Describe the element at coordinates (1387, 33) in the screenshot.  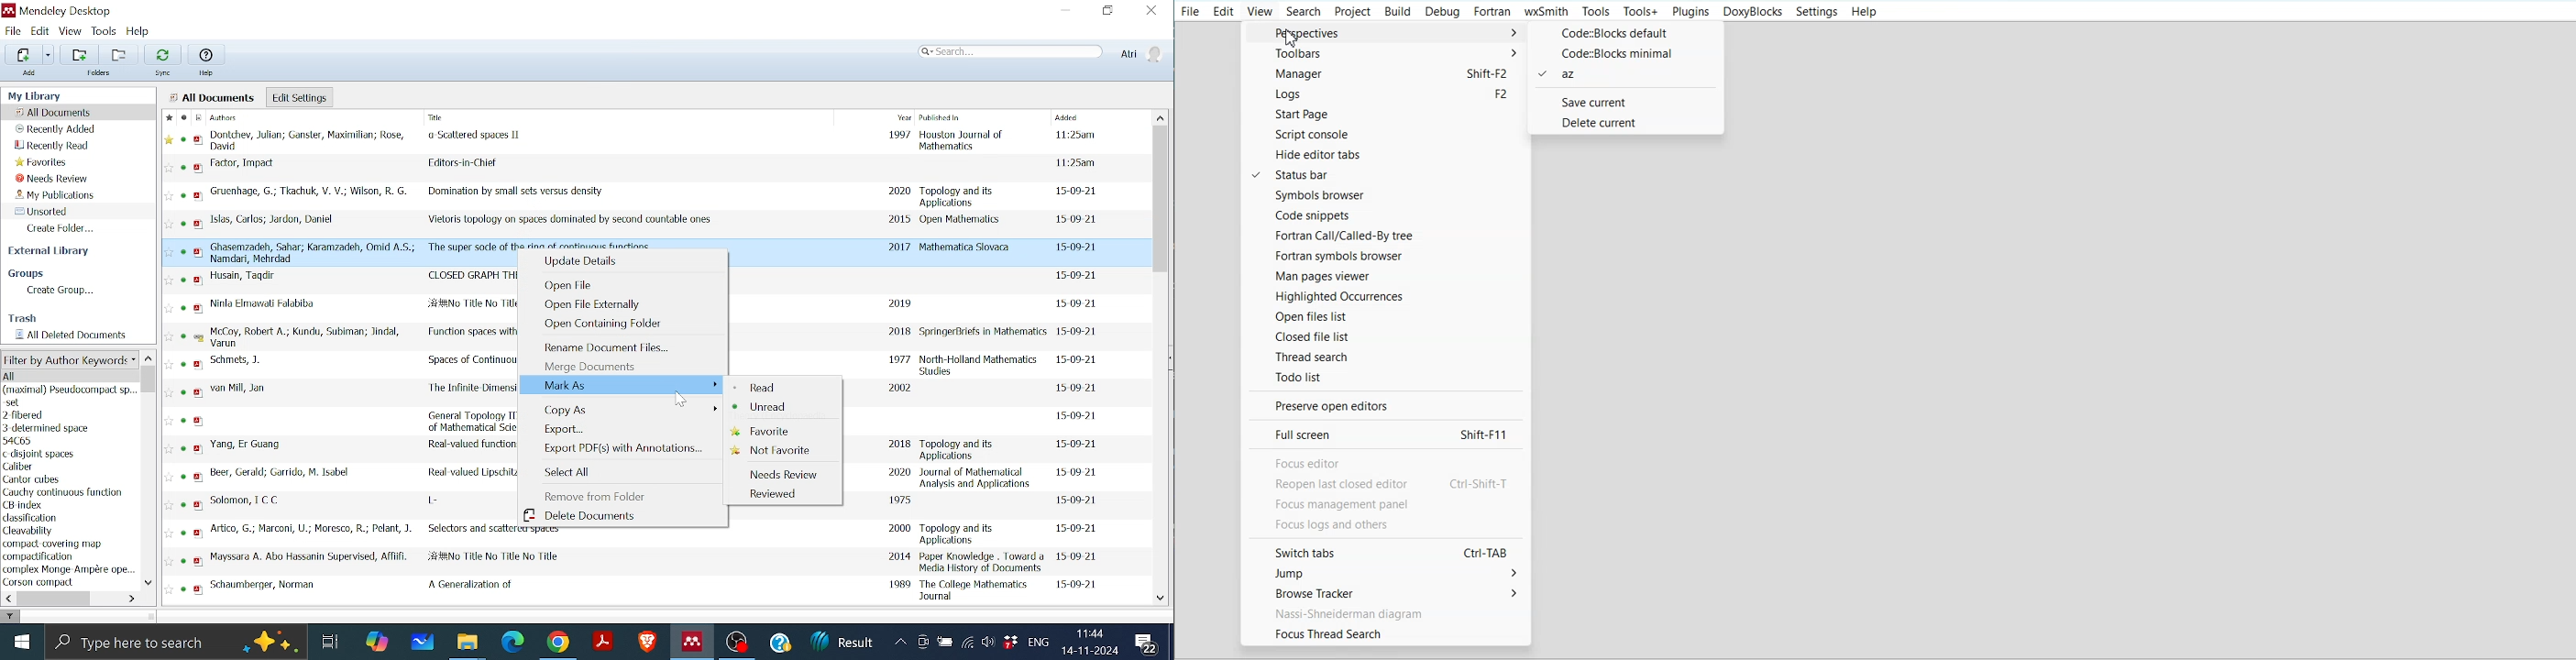
I see `Perspective` at that location.